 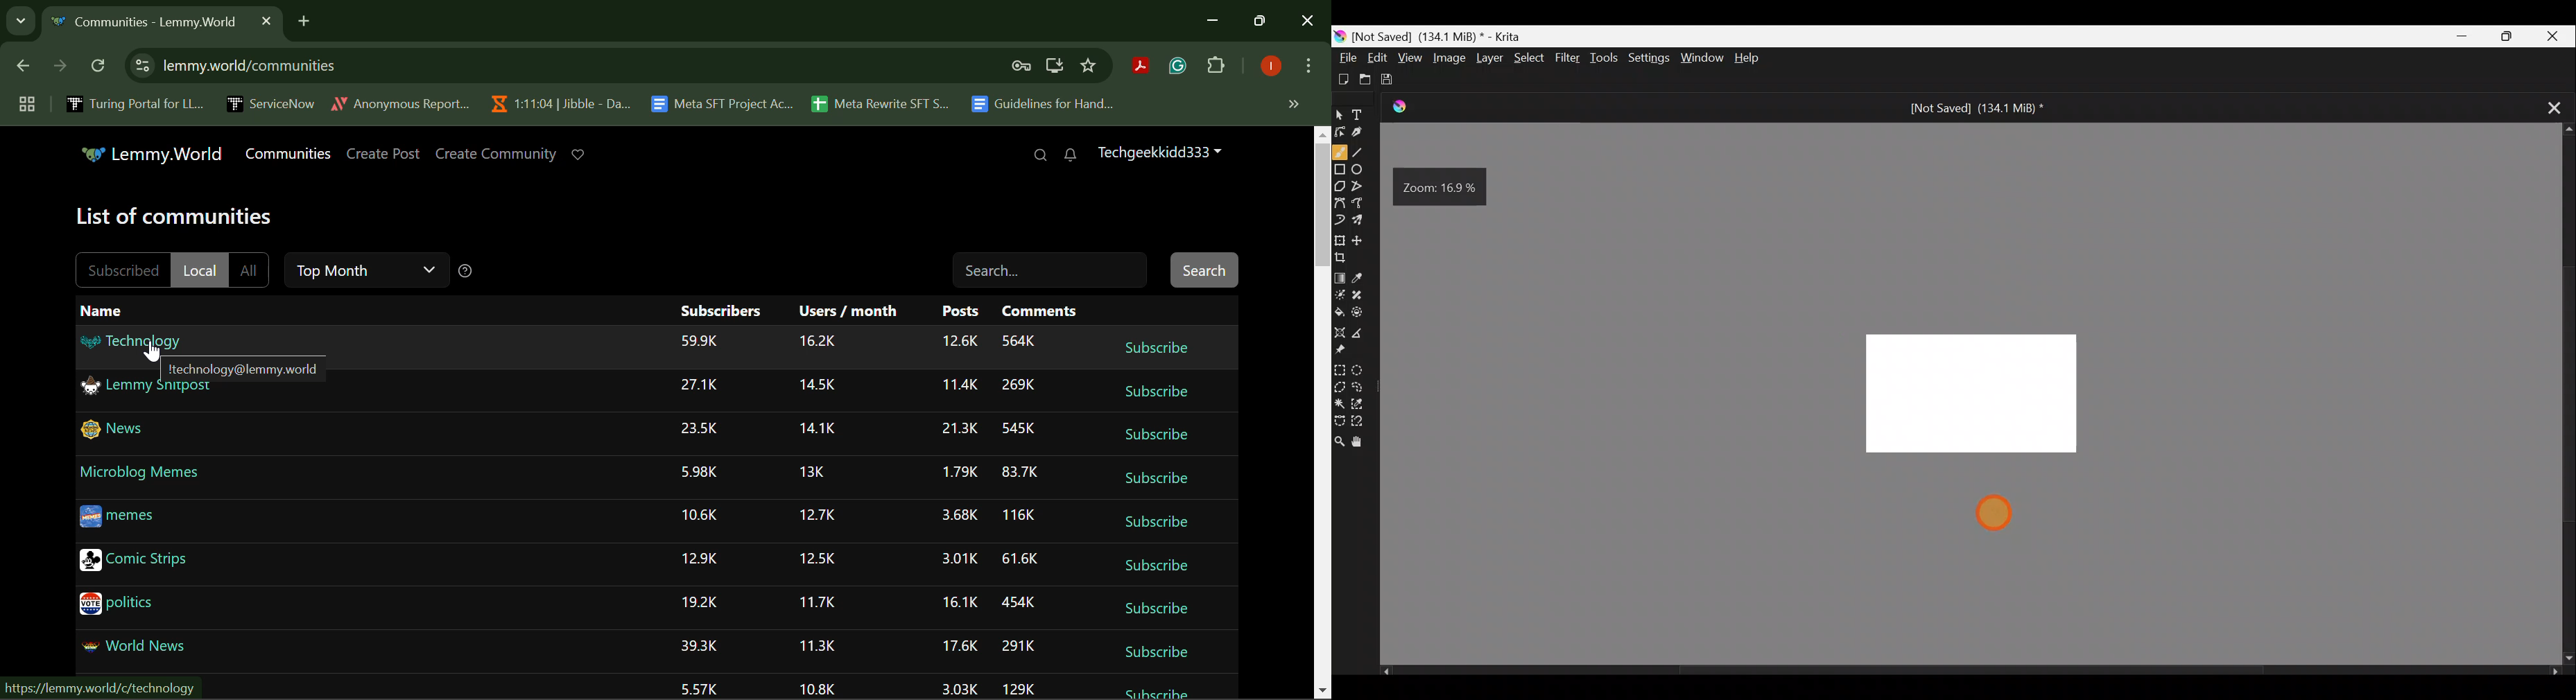 What do you see at coordinates (1977, 108) in the screenshot?
I see `[Not Saved] (134.1 MiB)` at bounding box center [1977, 108].